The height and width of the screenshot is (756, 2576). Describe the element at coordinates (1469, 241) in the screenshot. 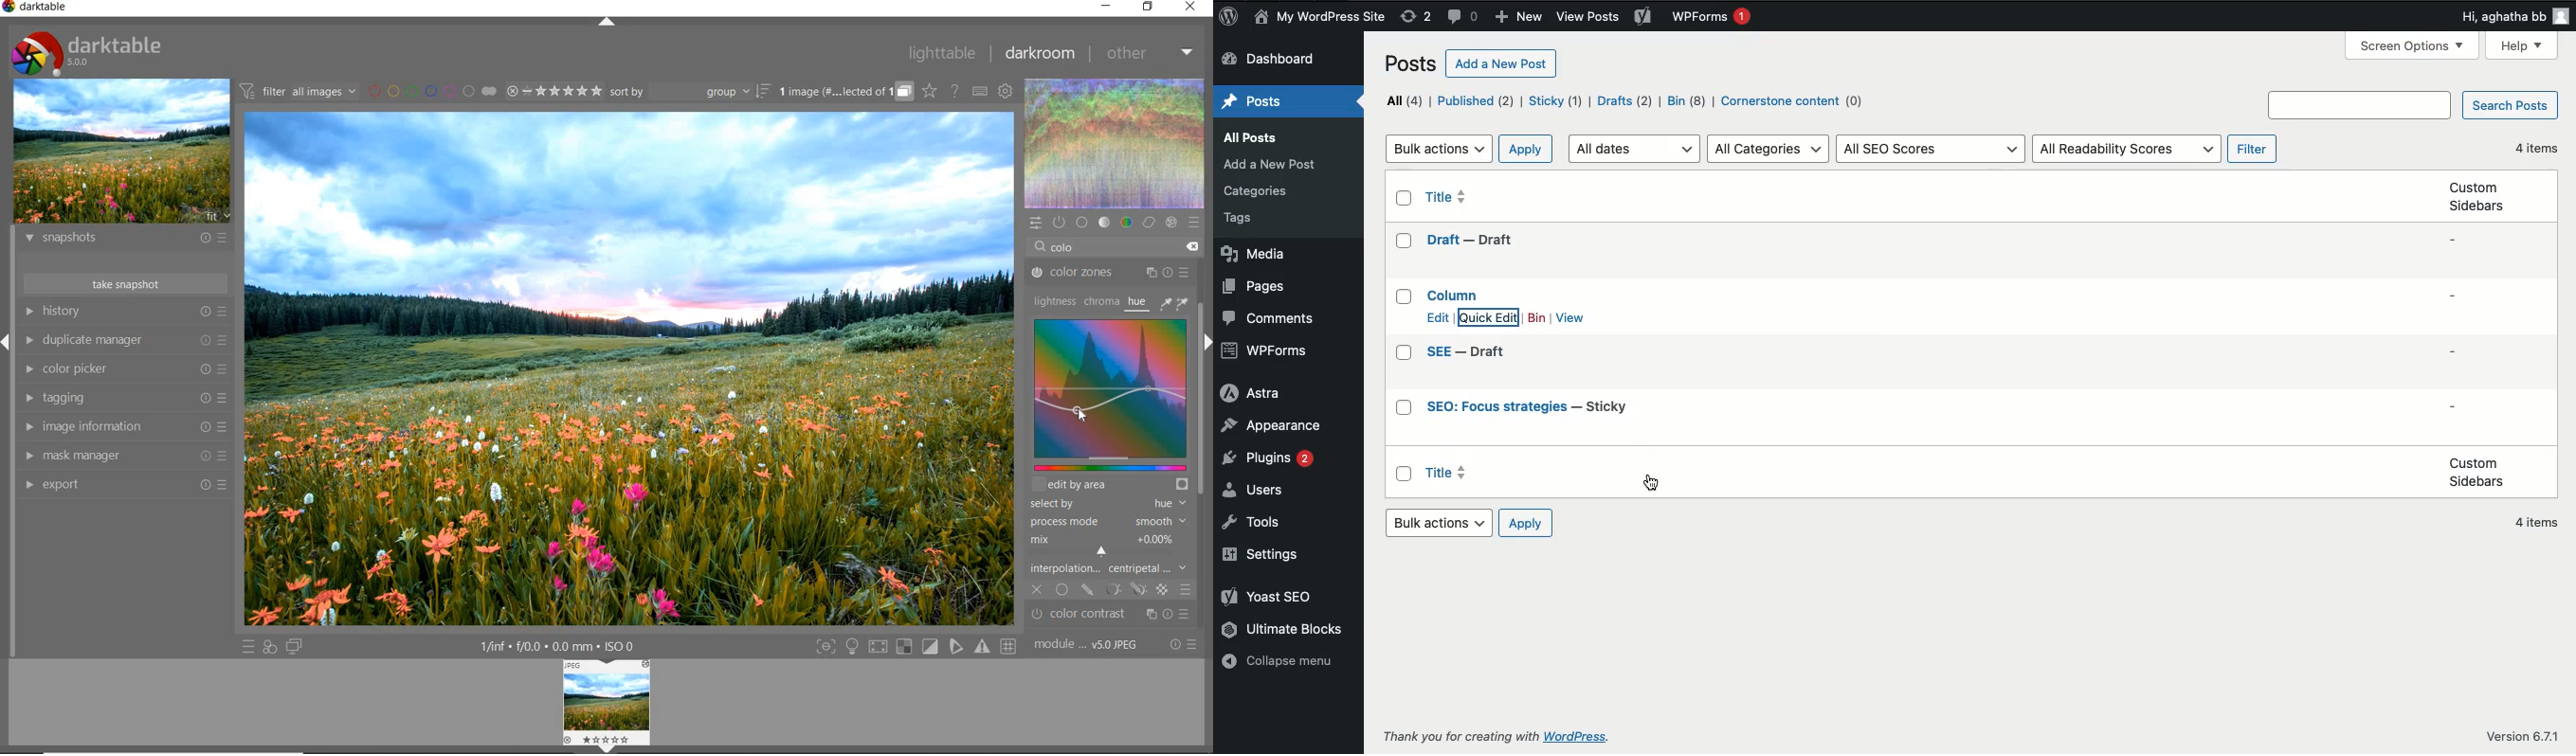

I see `draft -- draft` at that location.